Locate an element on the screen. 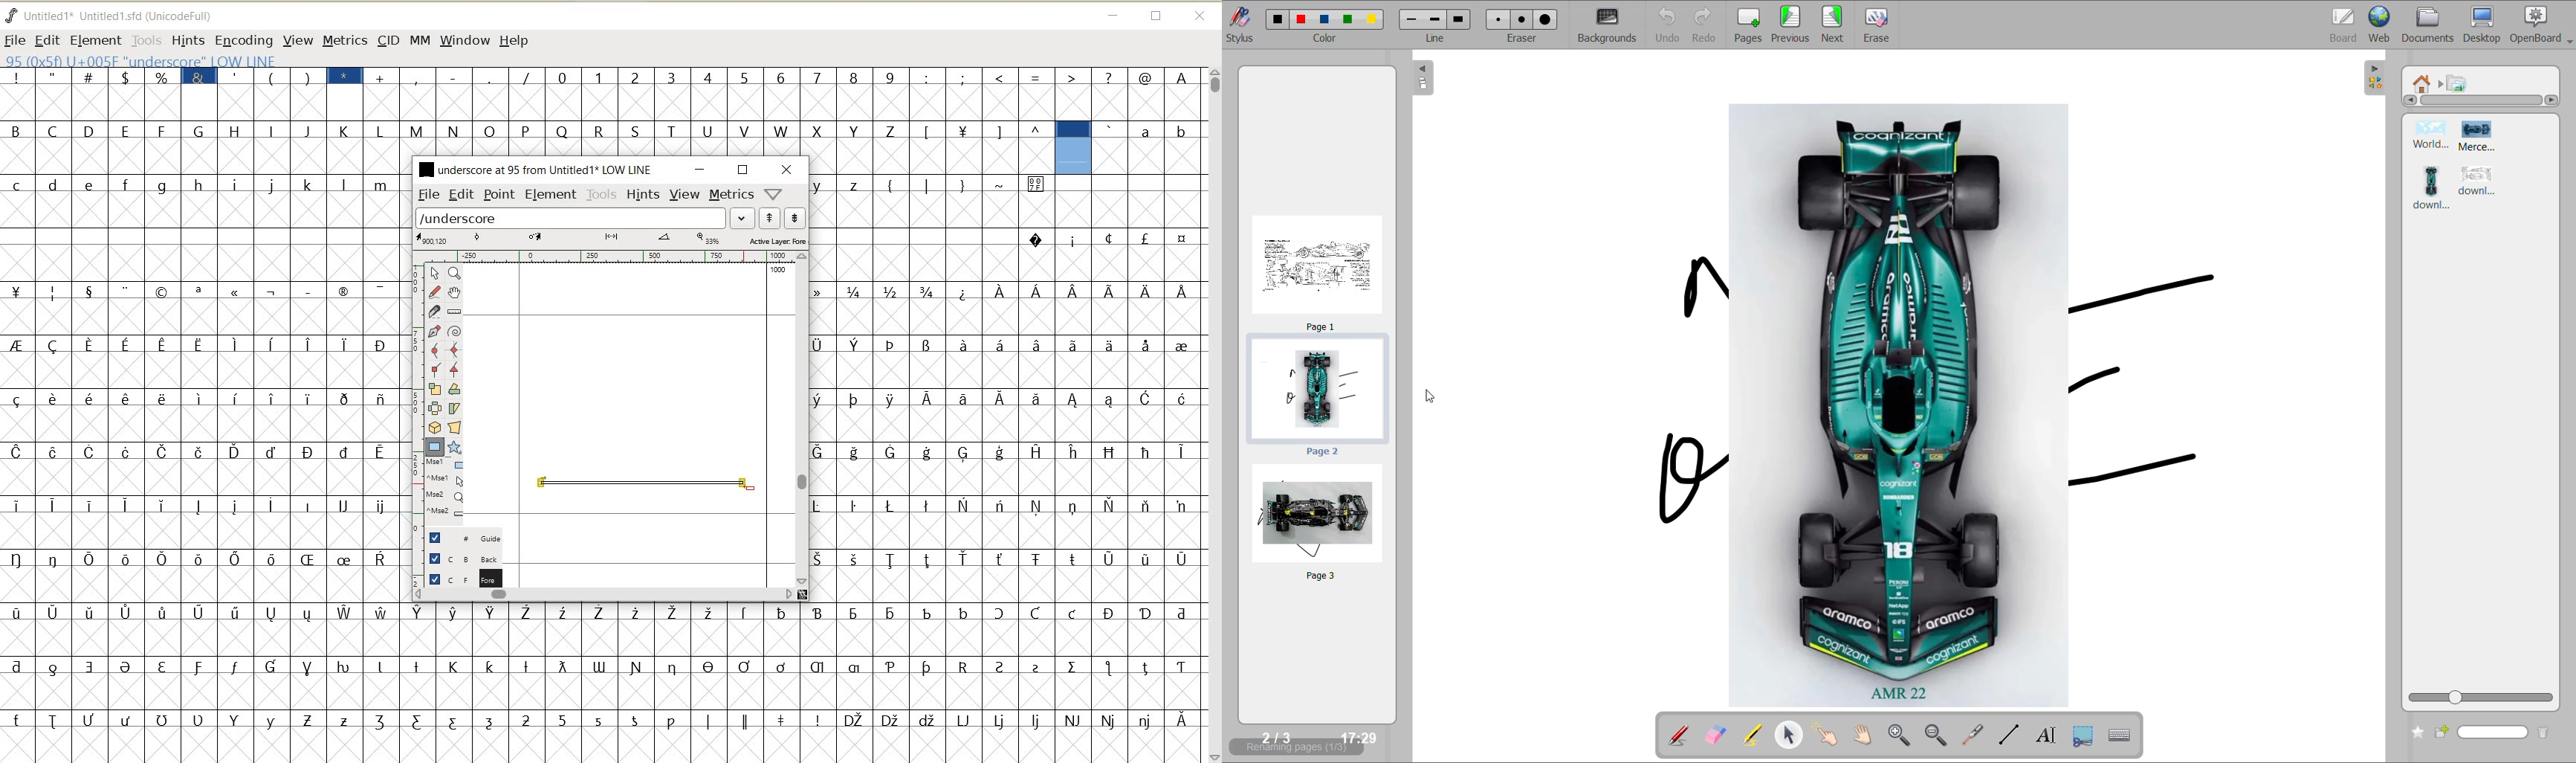 The image size is (2576, 784). line is located at coordinates (1438, 39).